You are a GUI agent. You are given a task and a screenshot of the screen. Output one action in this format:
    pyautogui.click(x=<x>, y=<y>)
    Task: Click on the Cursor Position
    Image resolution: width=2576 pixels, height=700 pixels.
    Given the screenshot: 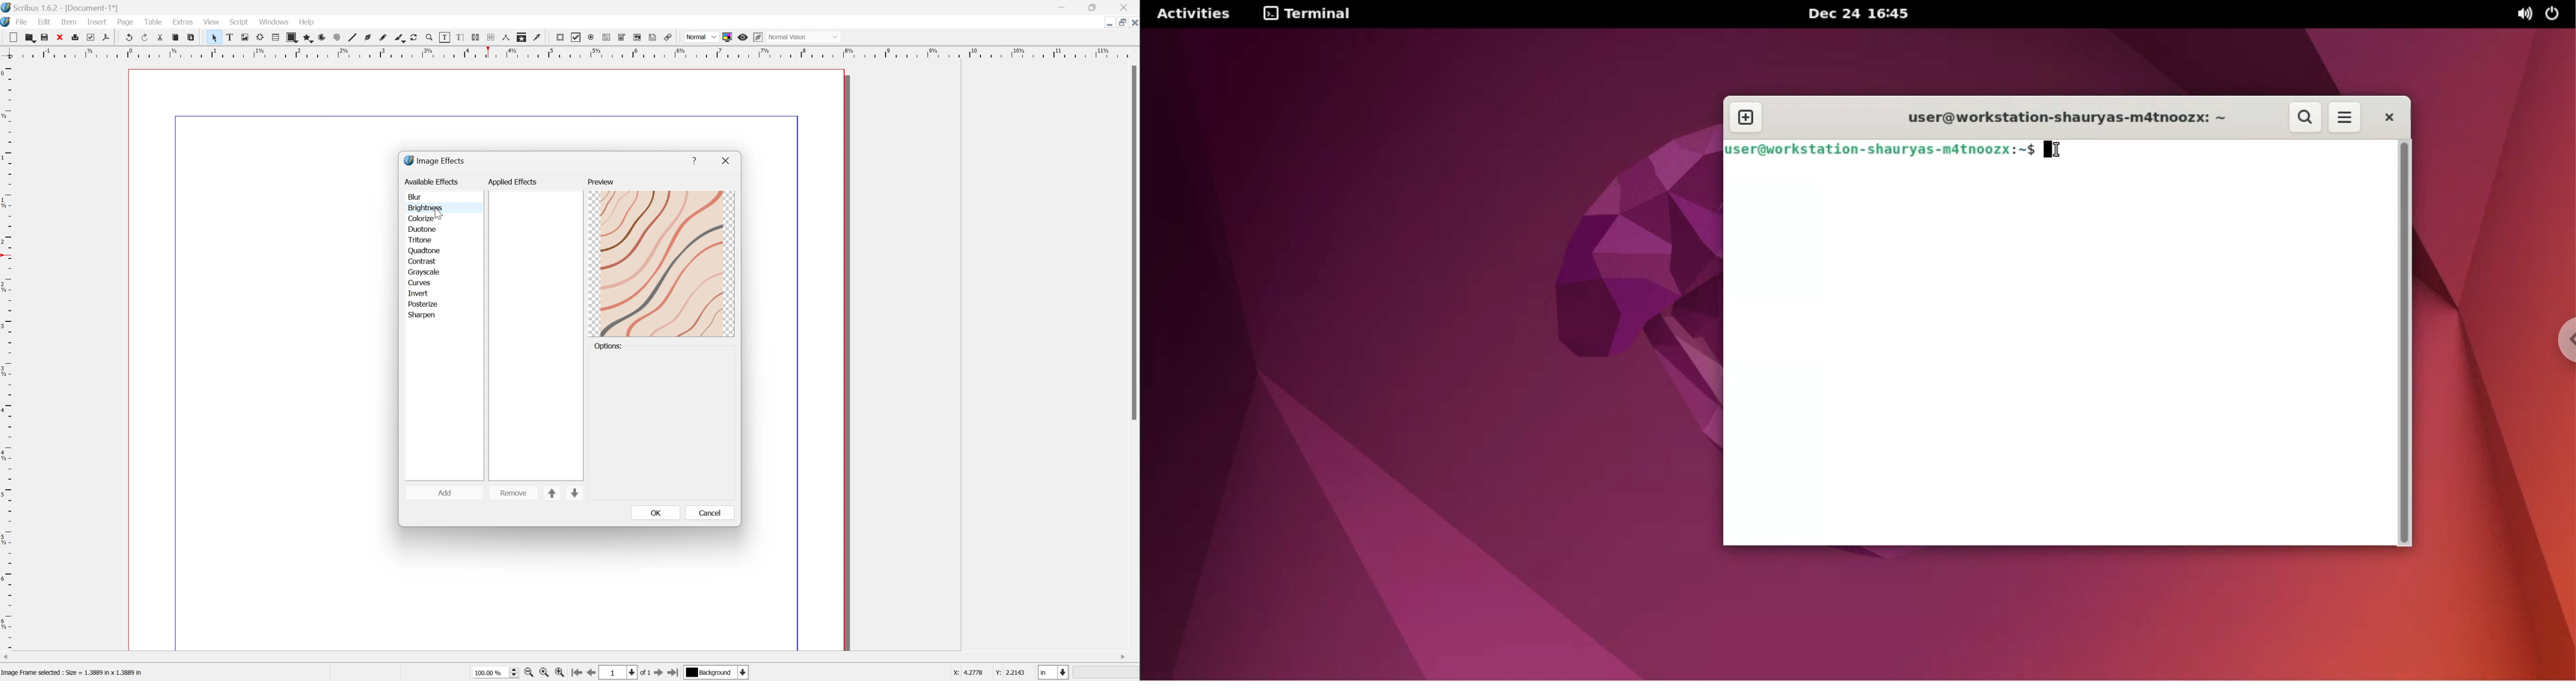 What is the action you would take?
    pyautogui.click(x=439, y=214)
    